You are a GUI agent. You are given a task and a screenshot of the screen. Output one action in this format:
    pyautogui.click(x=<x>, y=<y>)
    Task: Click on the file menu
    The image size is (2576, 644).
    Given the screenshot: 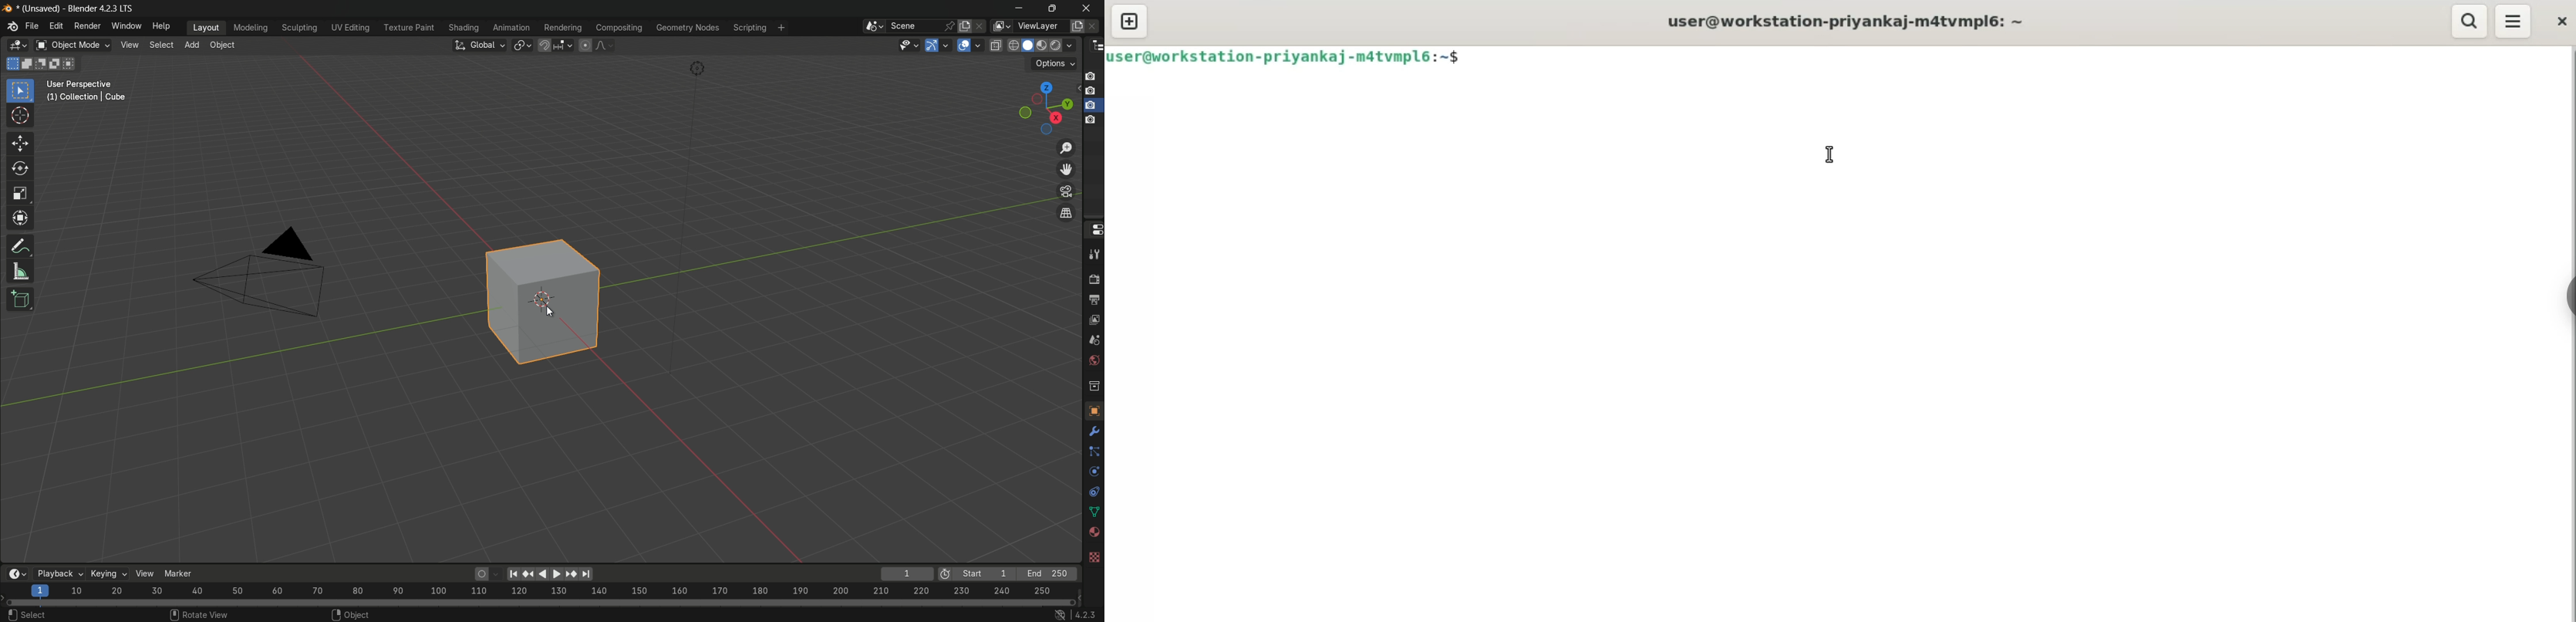 What is the action you would take?
    pyautogui.click(x=32, y=25)
    